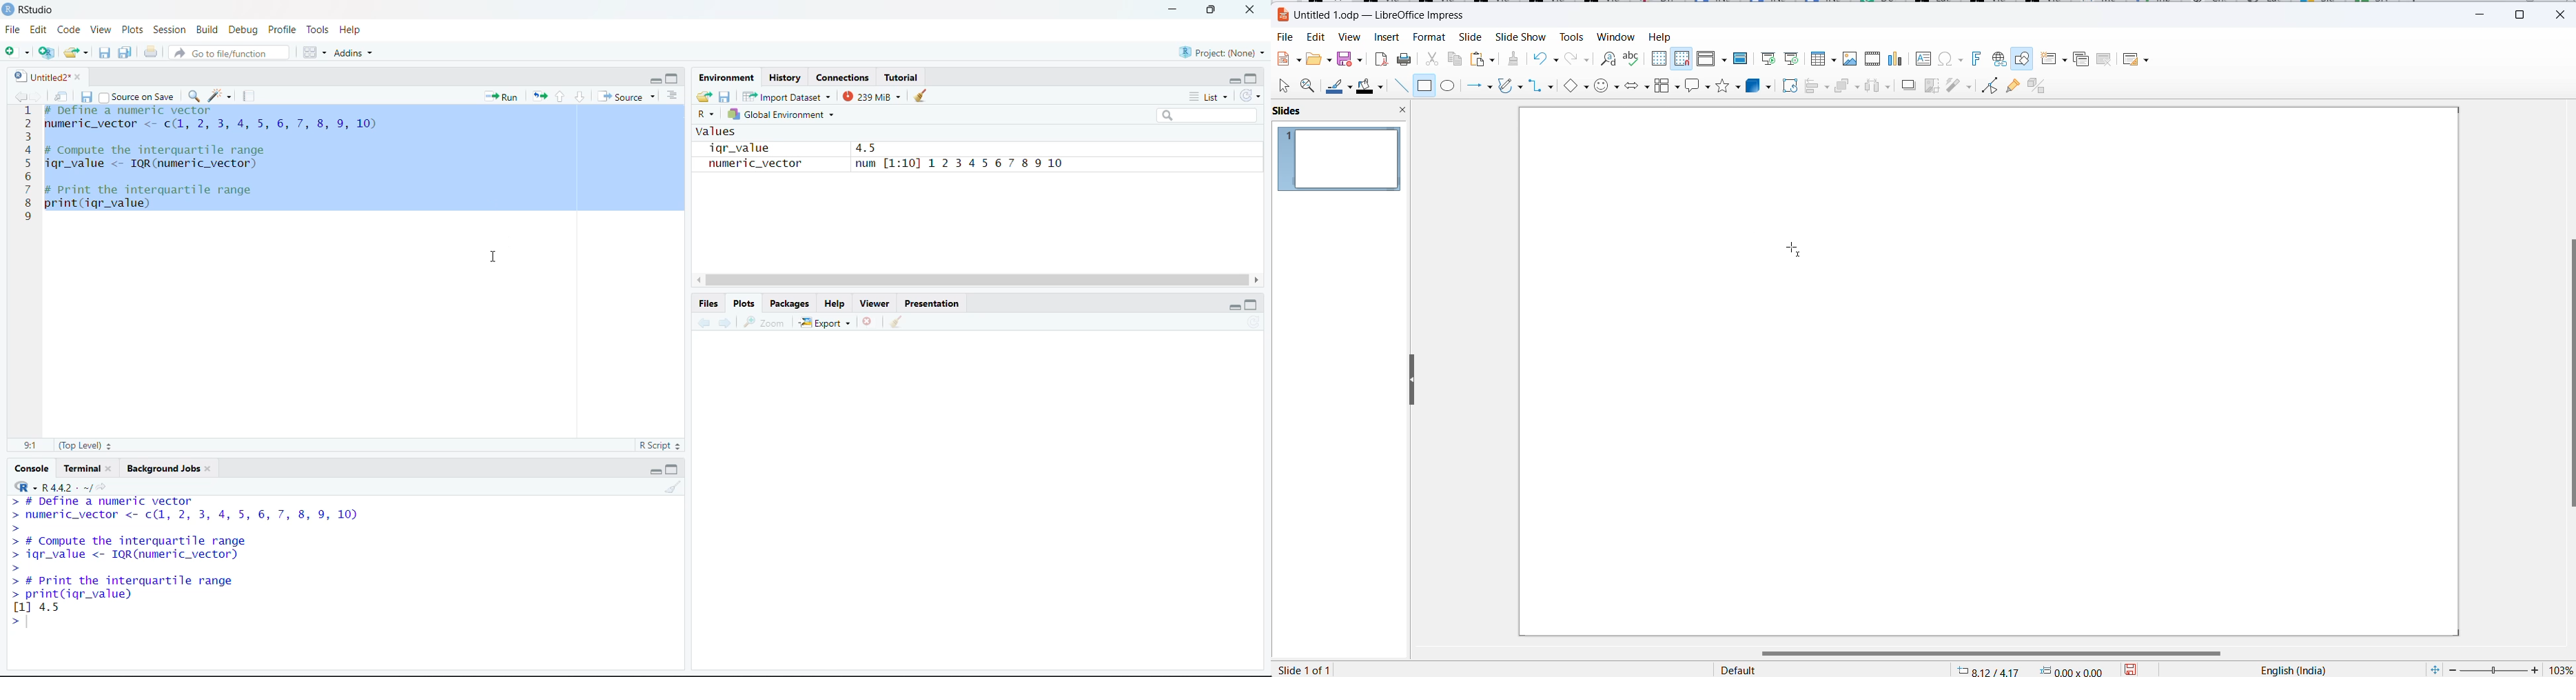 This screenshot has width=2576, height=700. I want to click on List, so click(1206, 99).